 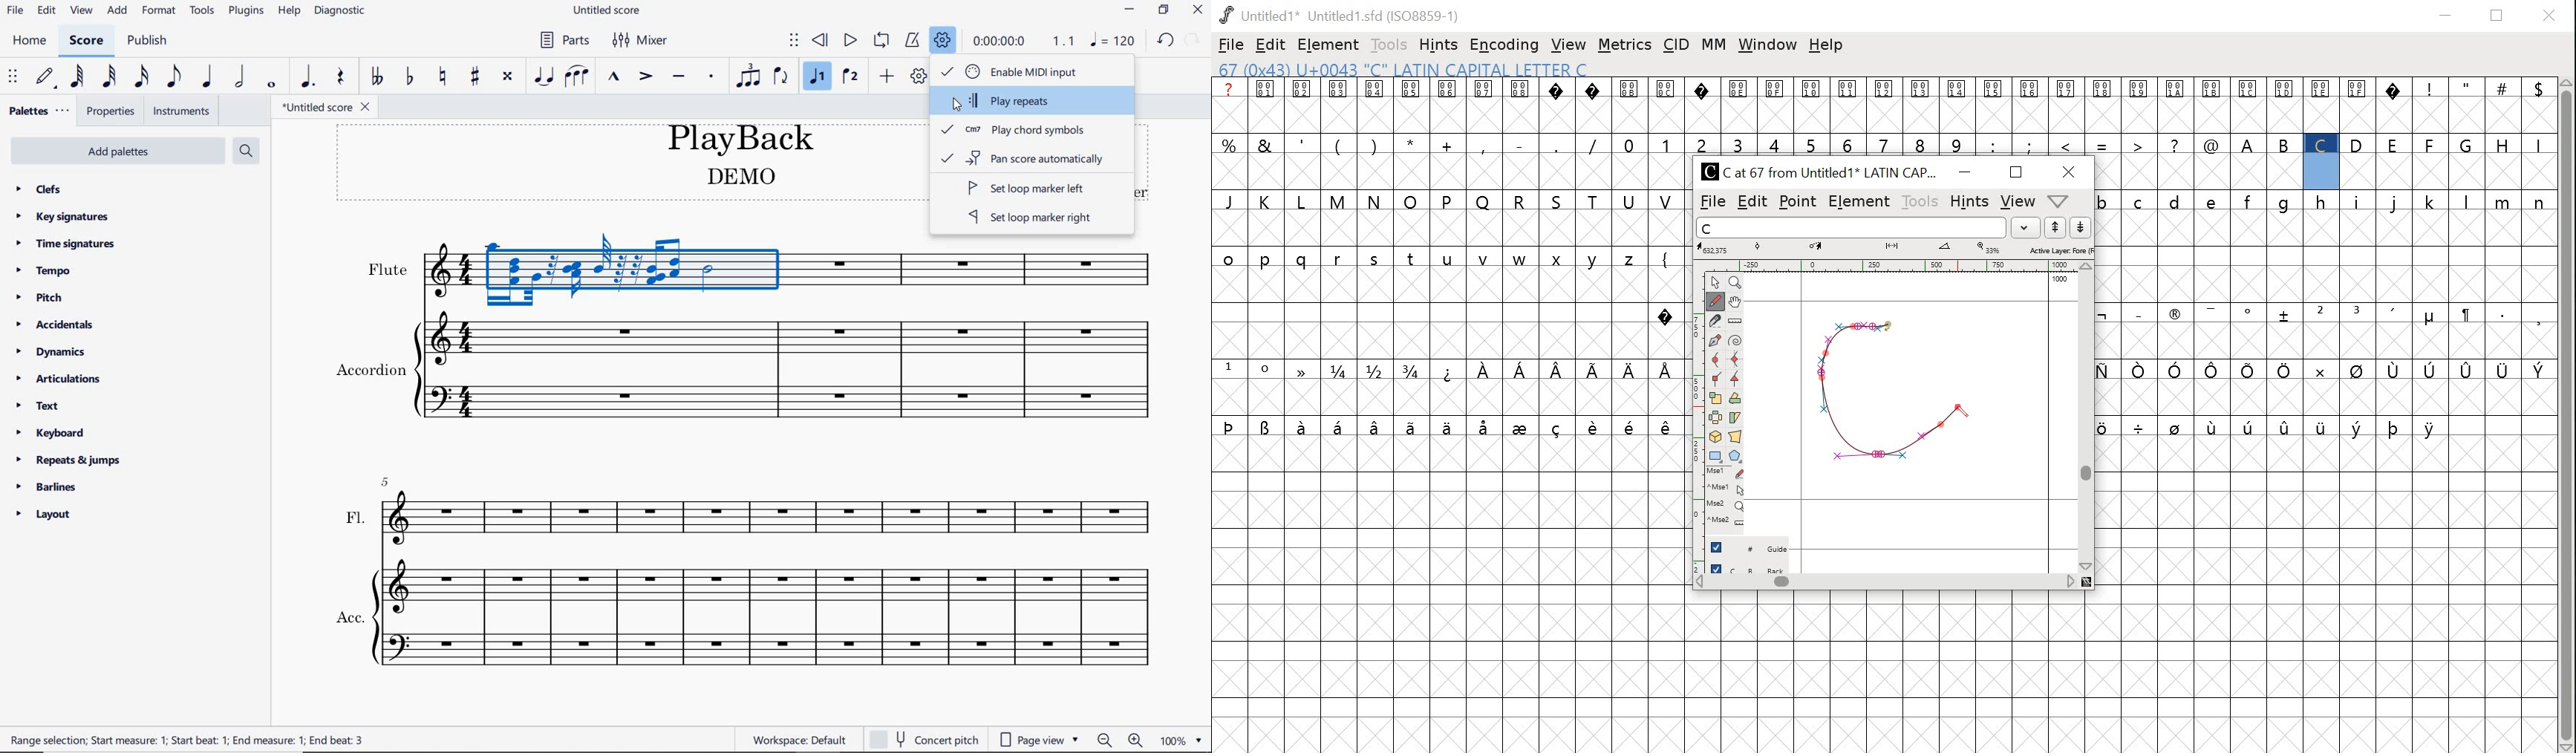 What do you see at coordinates (1893, 264) in the screenshot?
I see `ruler` at bounding box center [1893, 264].